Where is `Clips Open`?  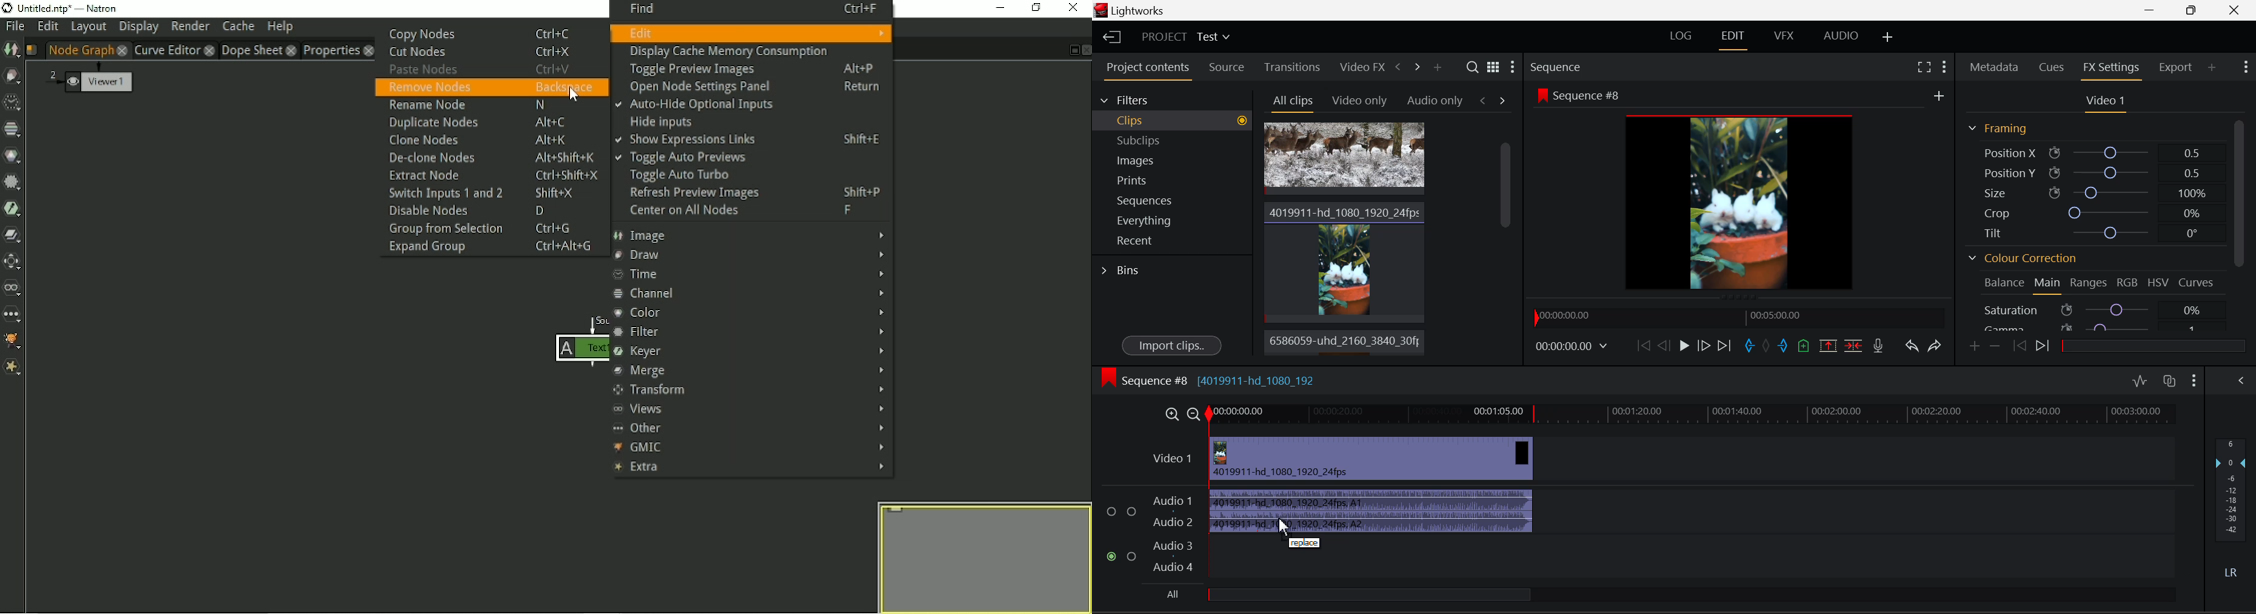 Clips Open is located at coordinates (1172, 121).